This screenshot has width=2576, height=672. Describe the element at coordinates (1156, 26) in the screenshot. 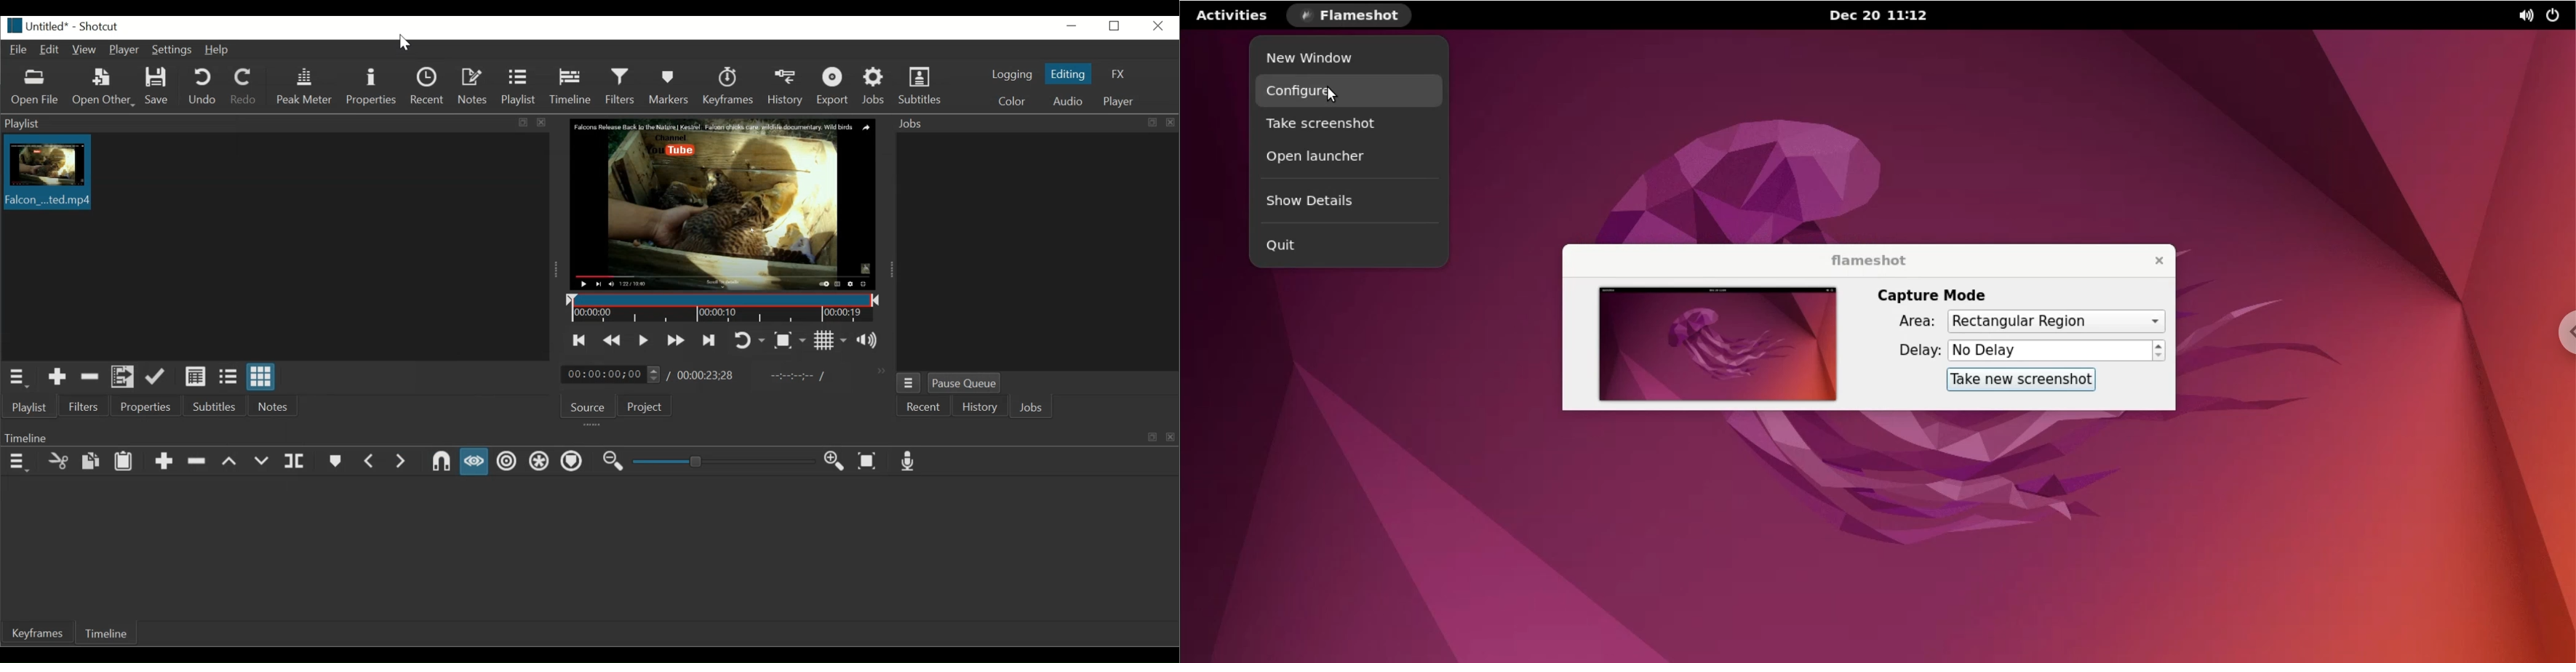

I see `Close` at that location.